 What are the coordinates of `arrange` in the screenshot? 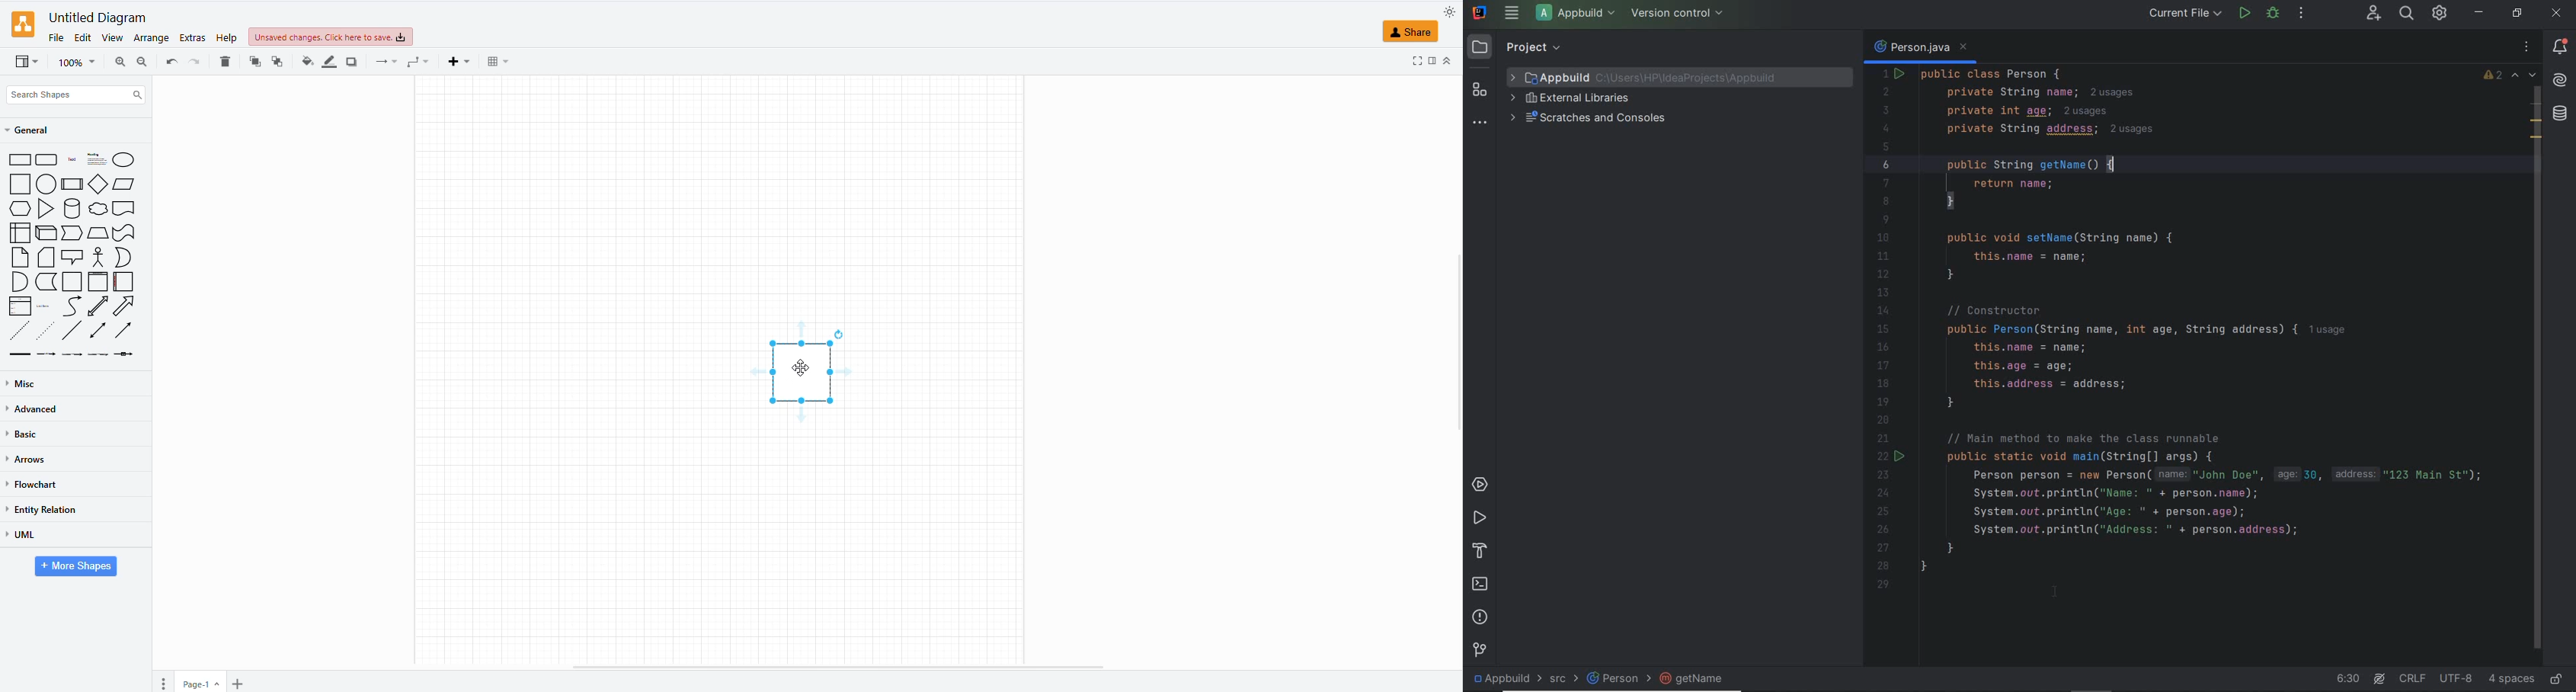 It's located at (150, 37).